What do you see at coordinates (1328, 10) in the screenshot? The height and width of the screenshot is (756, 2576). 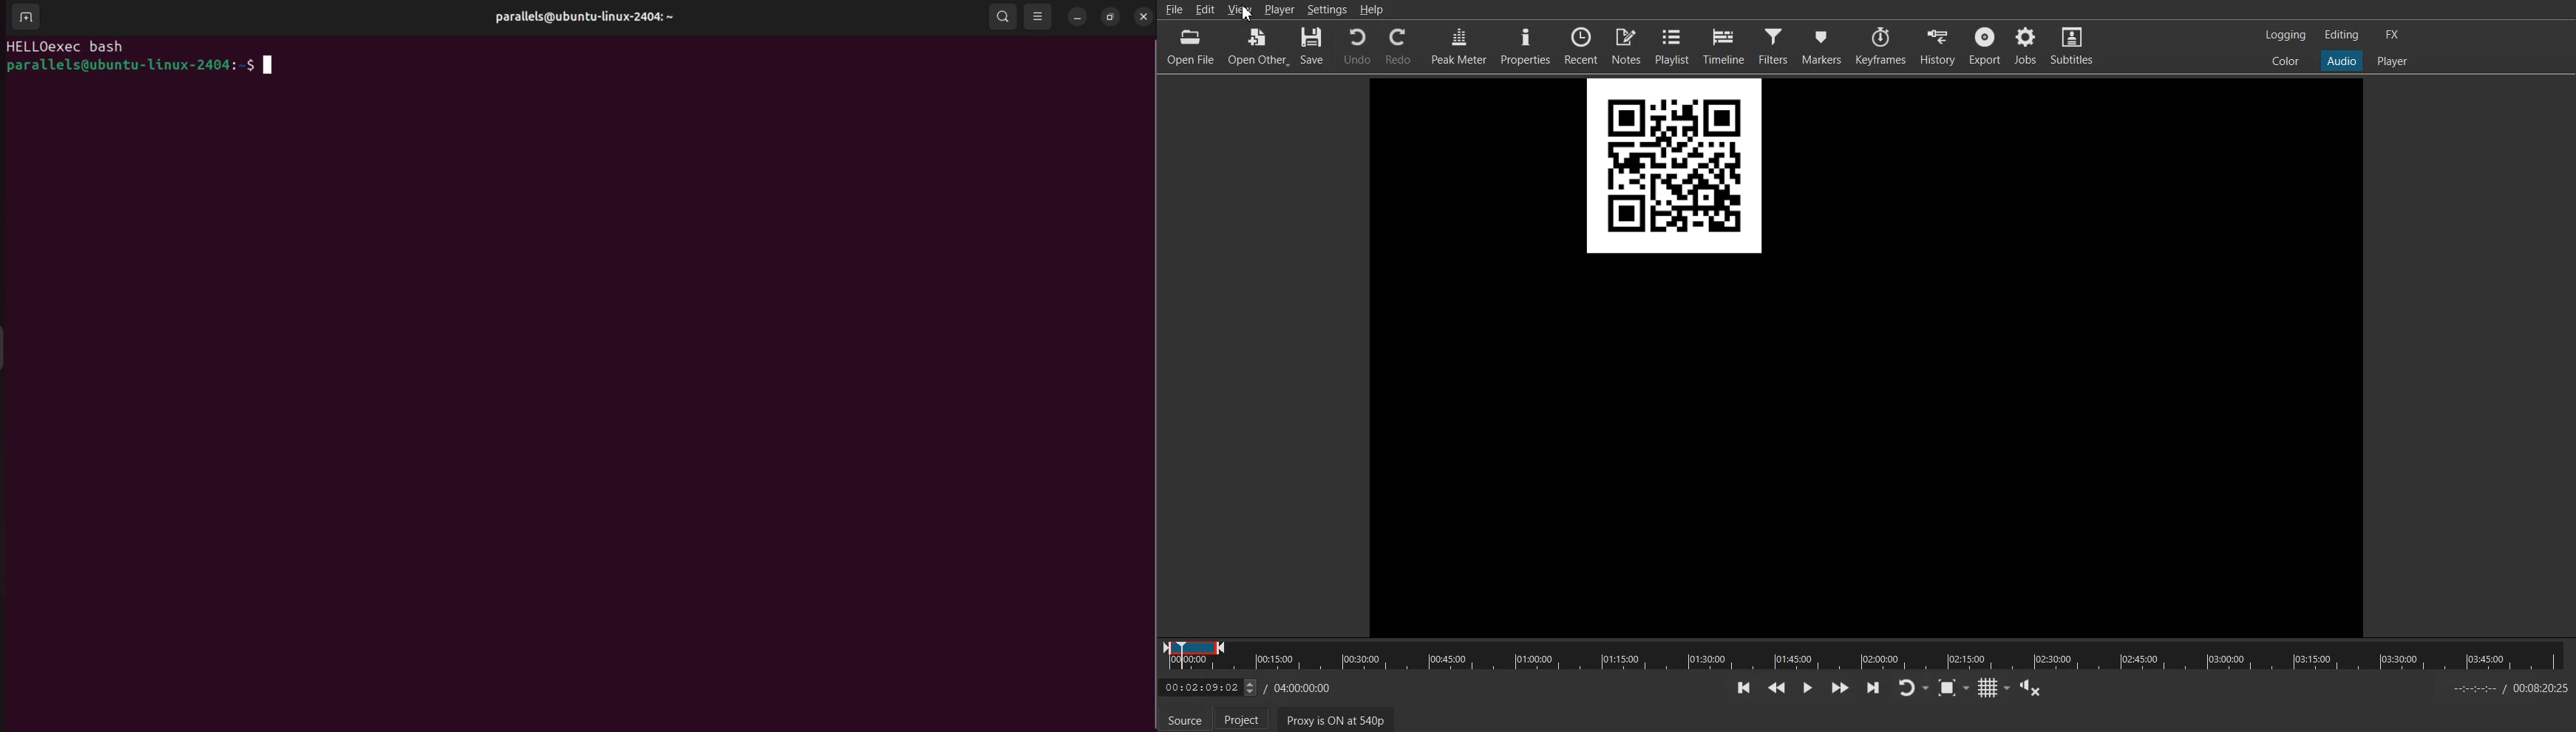 I see `Settings` at bounding box center [1328, 10].